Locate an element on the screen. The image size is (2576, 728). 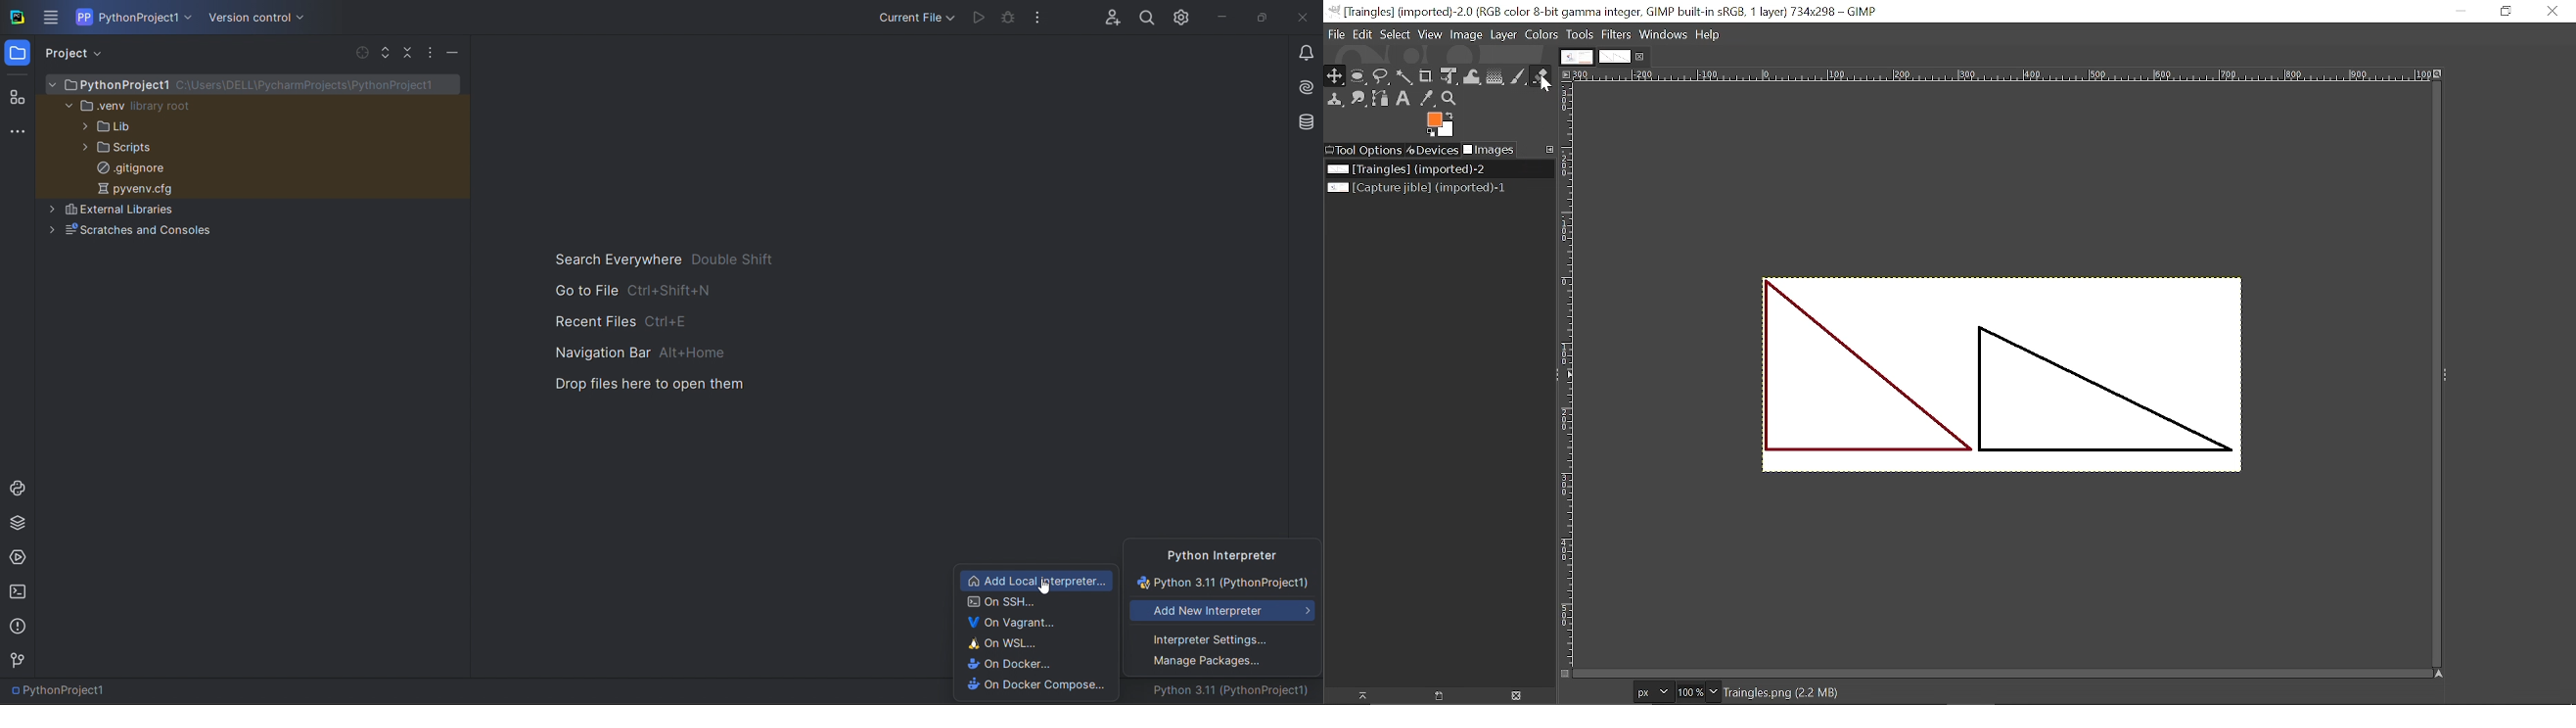
Edit is located at coordinates (1362, 33).